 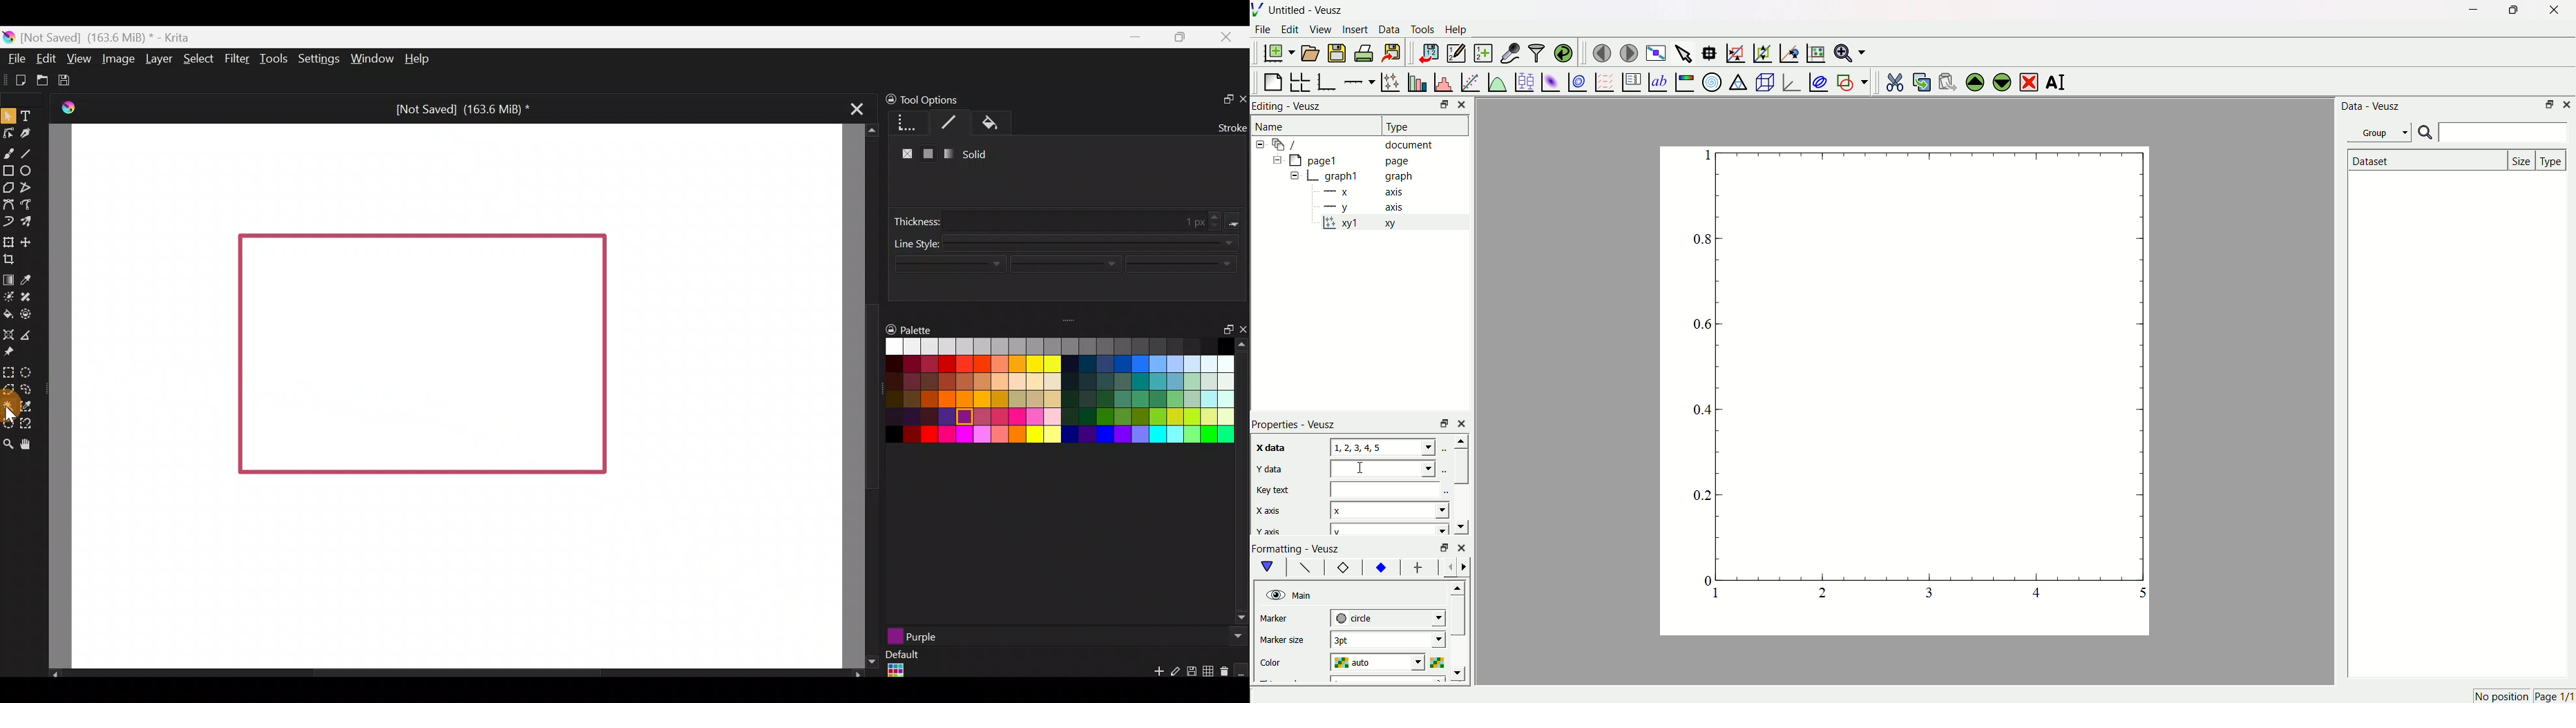 What do you see at coordinates (14, 353) in the screenshot?
I see `Reference images tool` at bounding box center [14, 353].